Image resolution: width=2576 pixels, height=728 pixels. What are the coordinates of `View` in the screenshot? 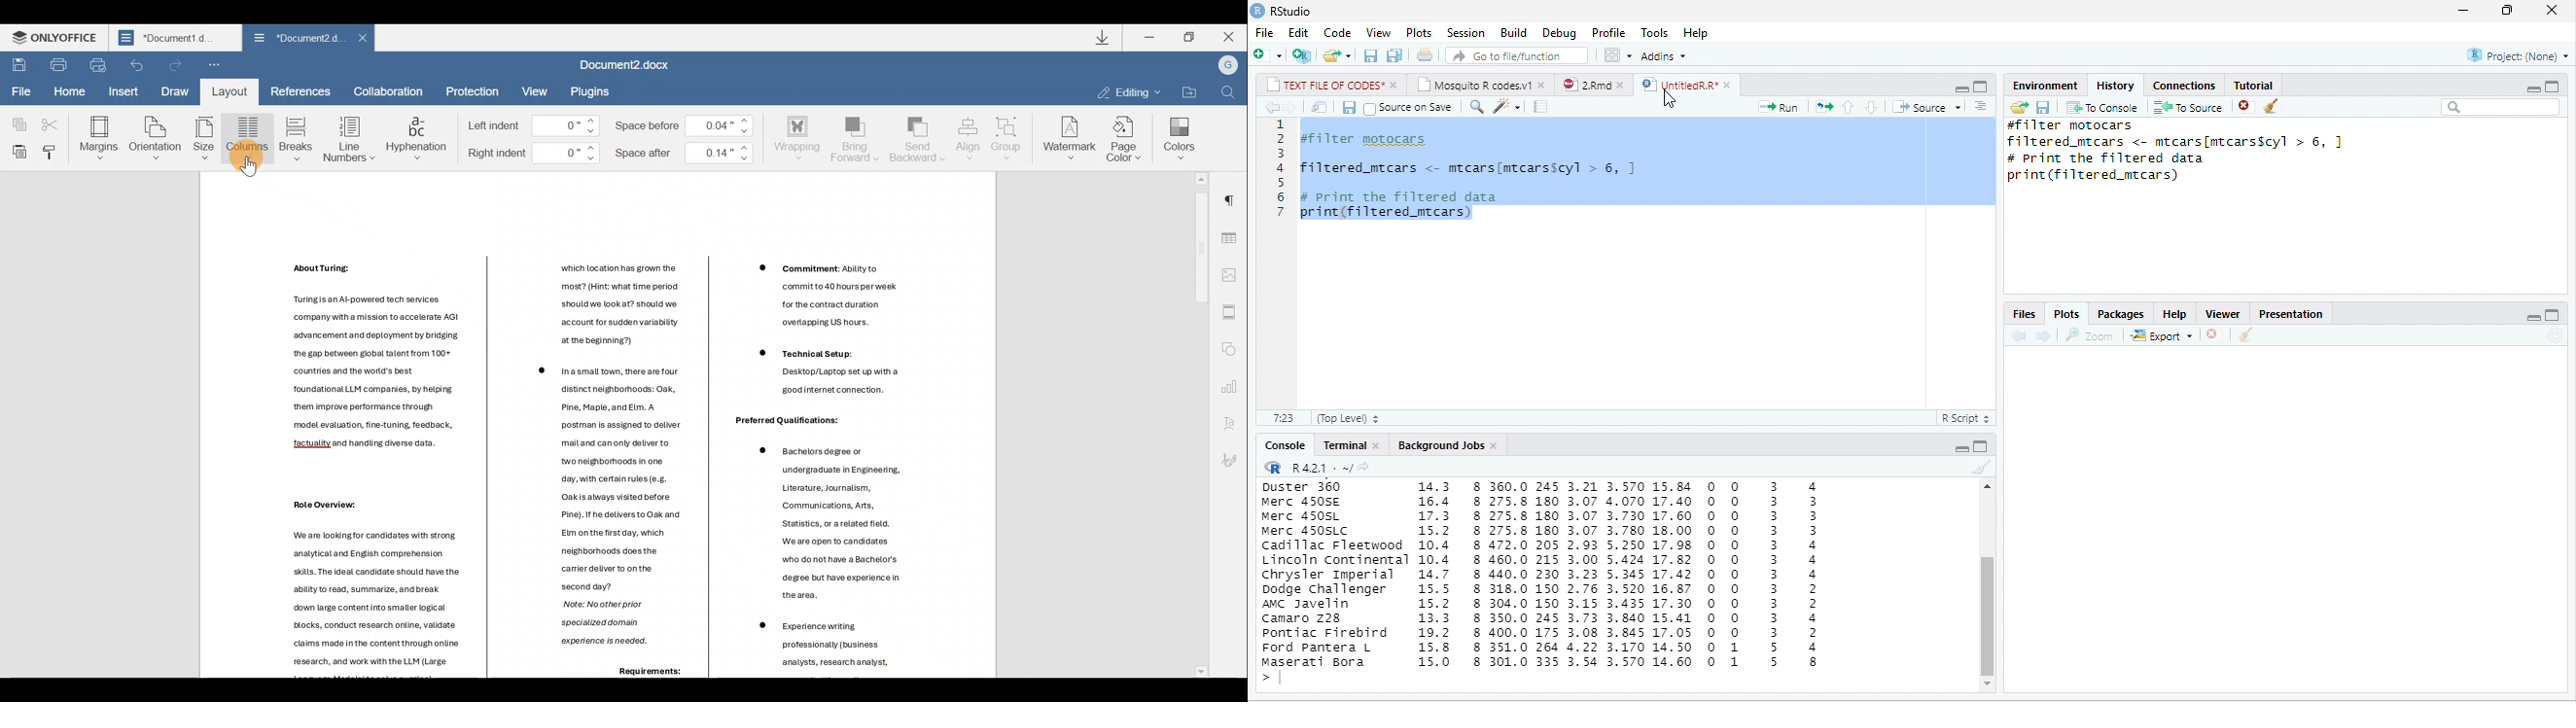 It's located at (536, 91).